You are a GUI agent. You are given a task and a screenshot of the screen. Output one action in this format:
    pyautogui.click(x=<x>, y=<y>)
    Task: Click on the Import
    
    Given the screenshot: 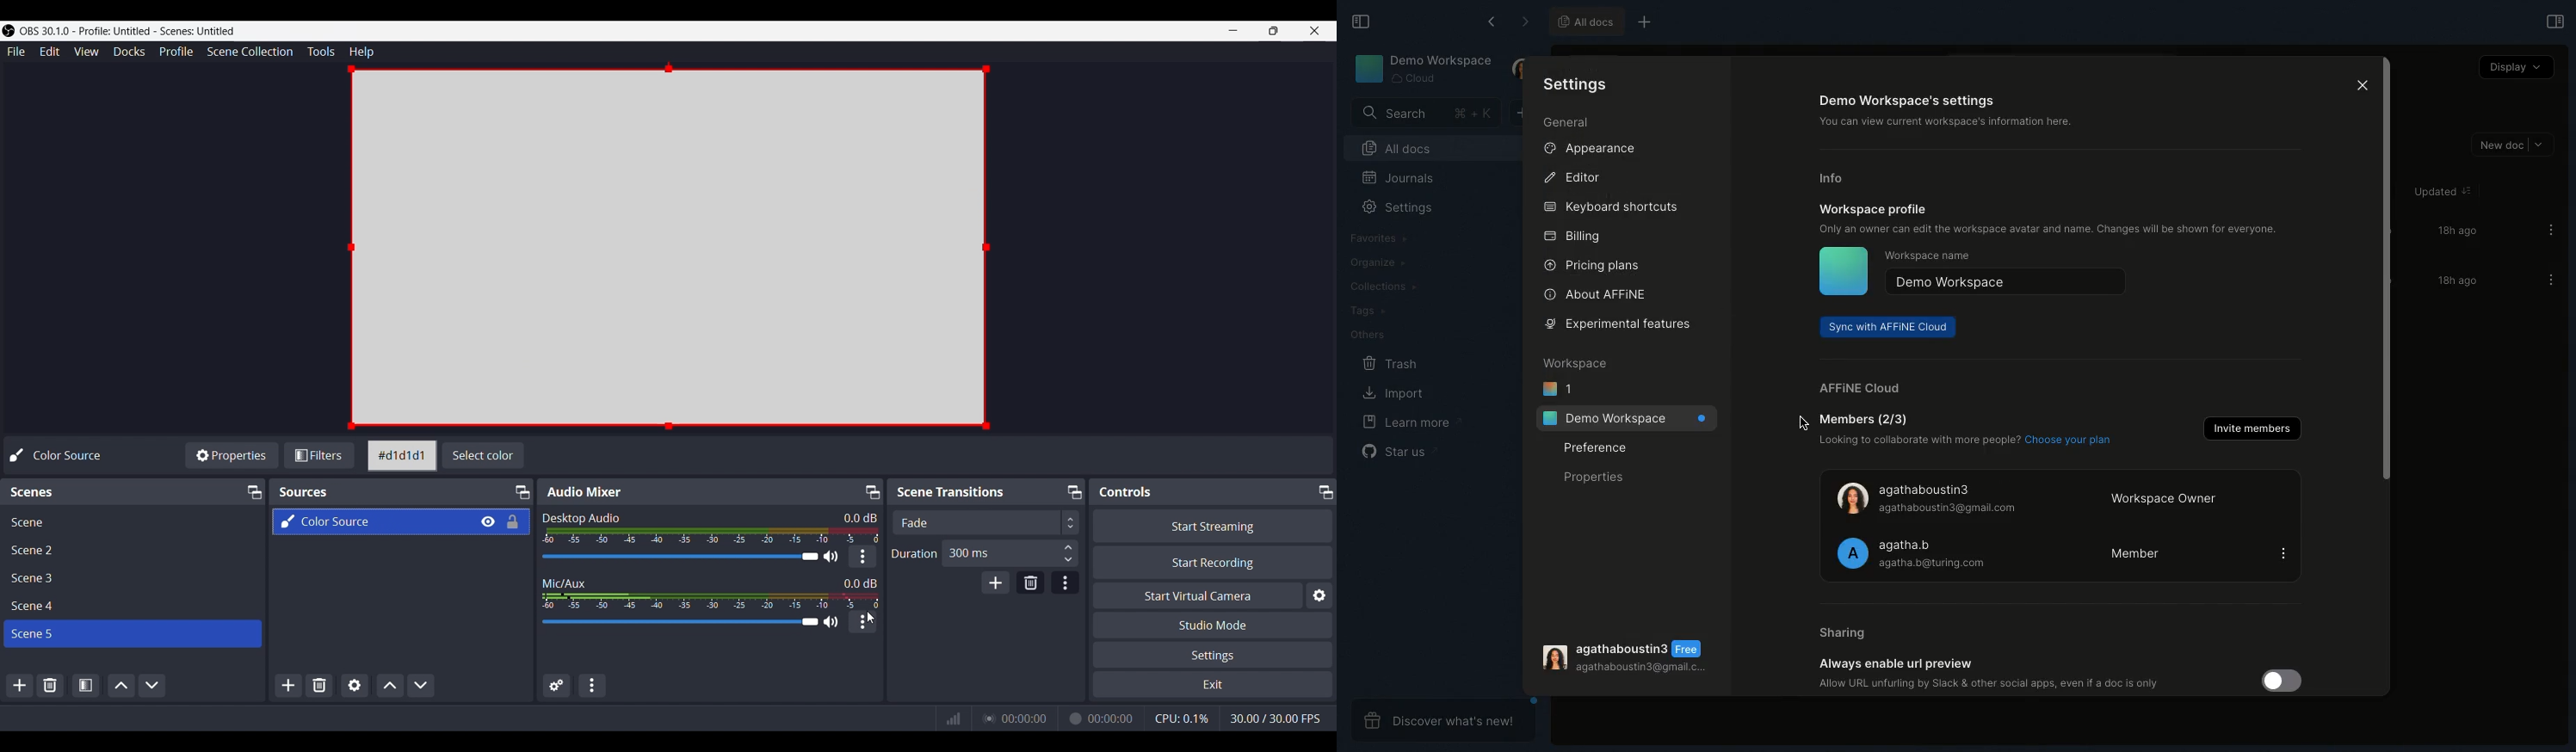 What is the action you would take?
    pyautogui.click(x=1394, y=394)
    